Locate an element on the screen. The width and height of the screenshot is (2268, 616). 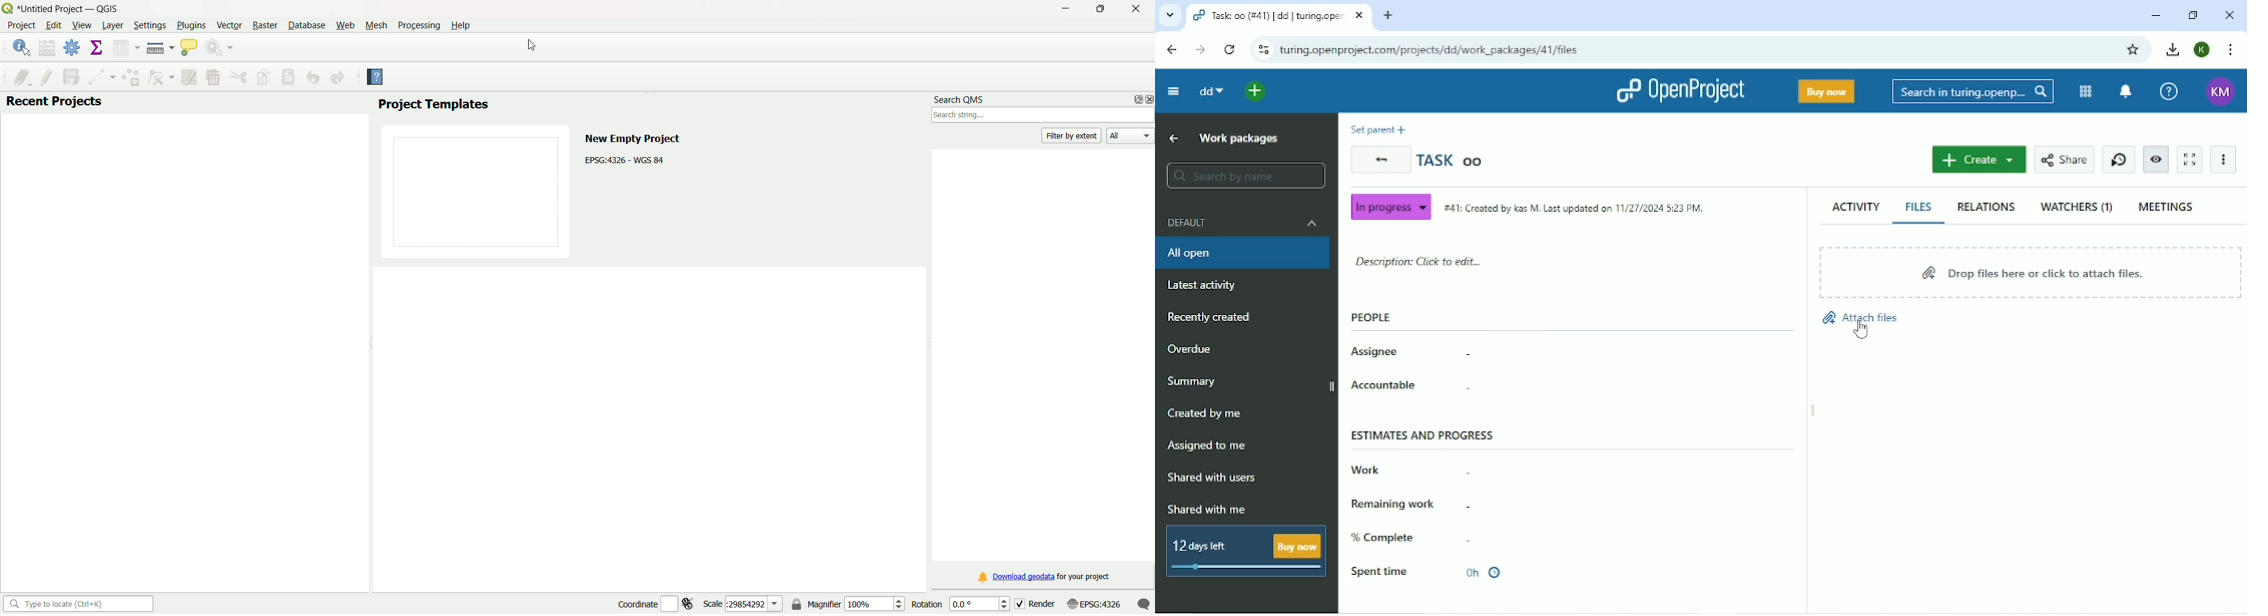
% Complete is located at coordinates (1387, 538).